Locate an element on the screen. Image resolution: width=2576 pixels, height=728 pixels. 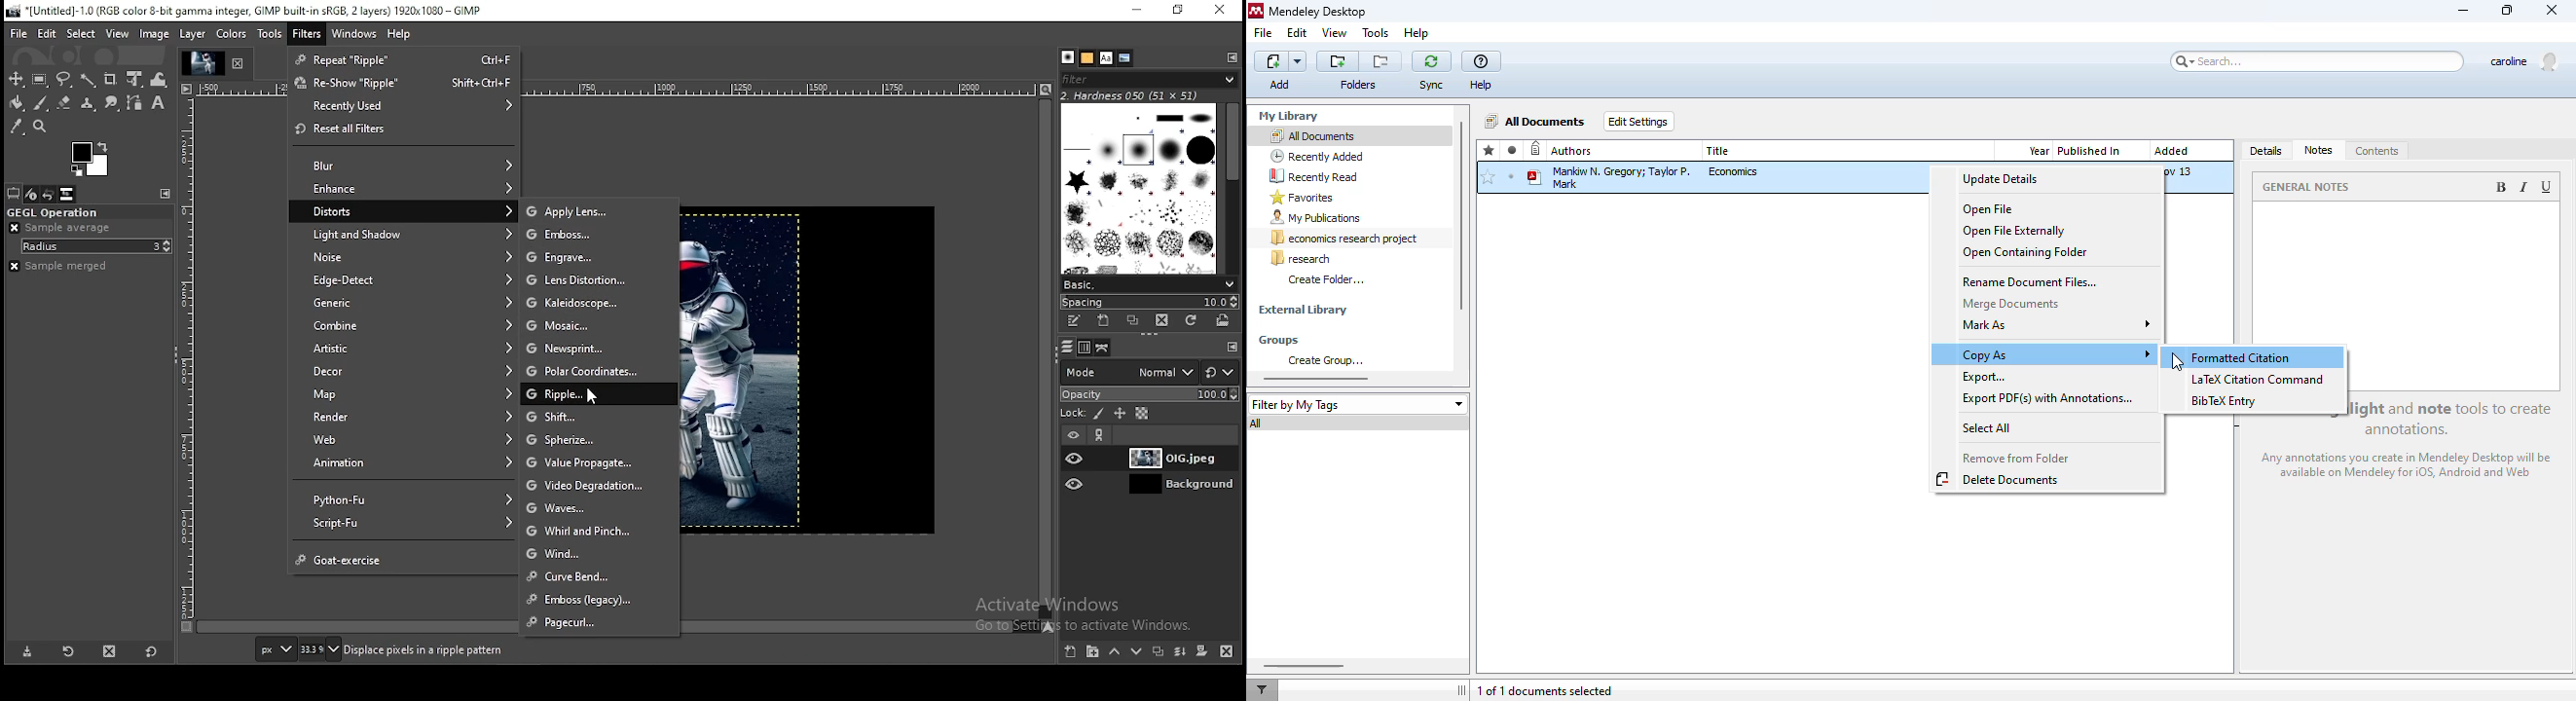
add to favorites is located at coordinates (1488, 178).